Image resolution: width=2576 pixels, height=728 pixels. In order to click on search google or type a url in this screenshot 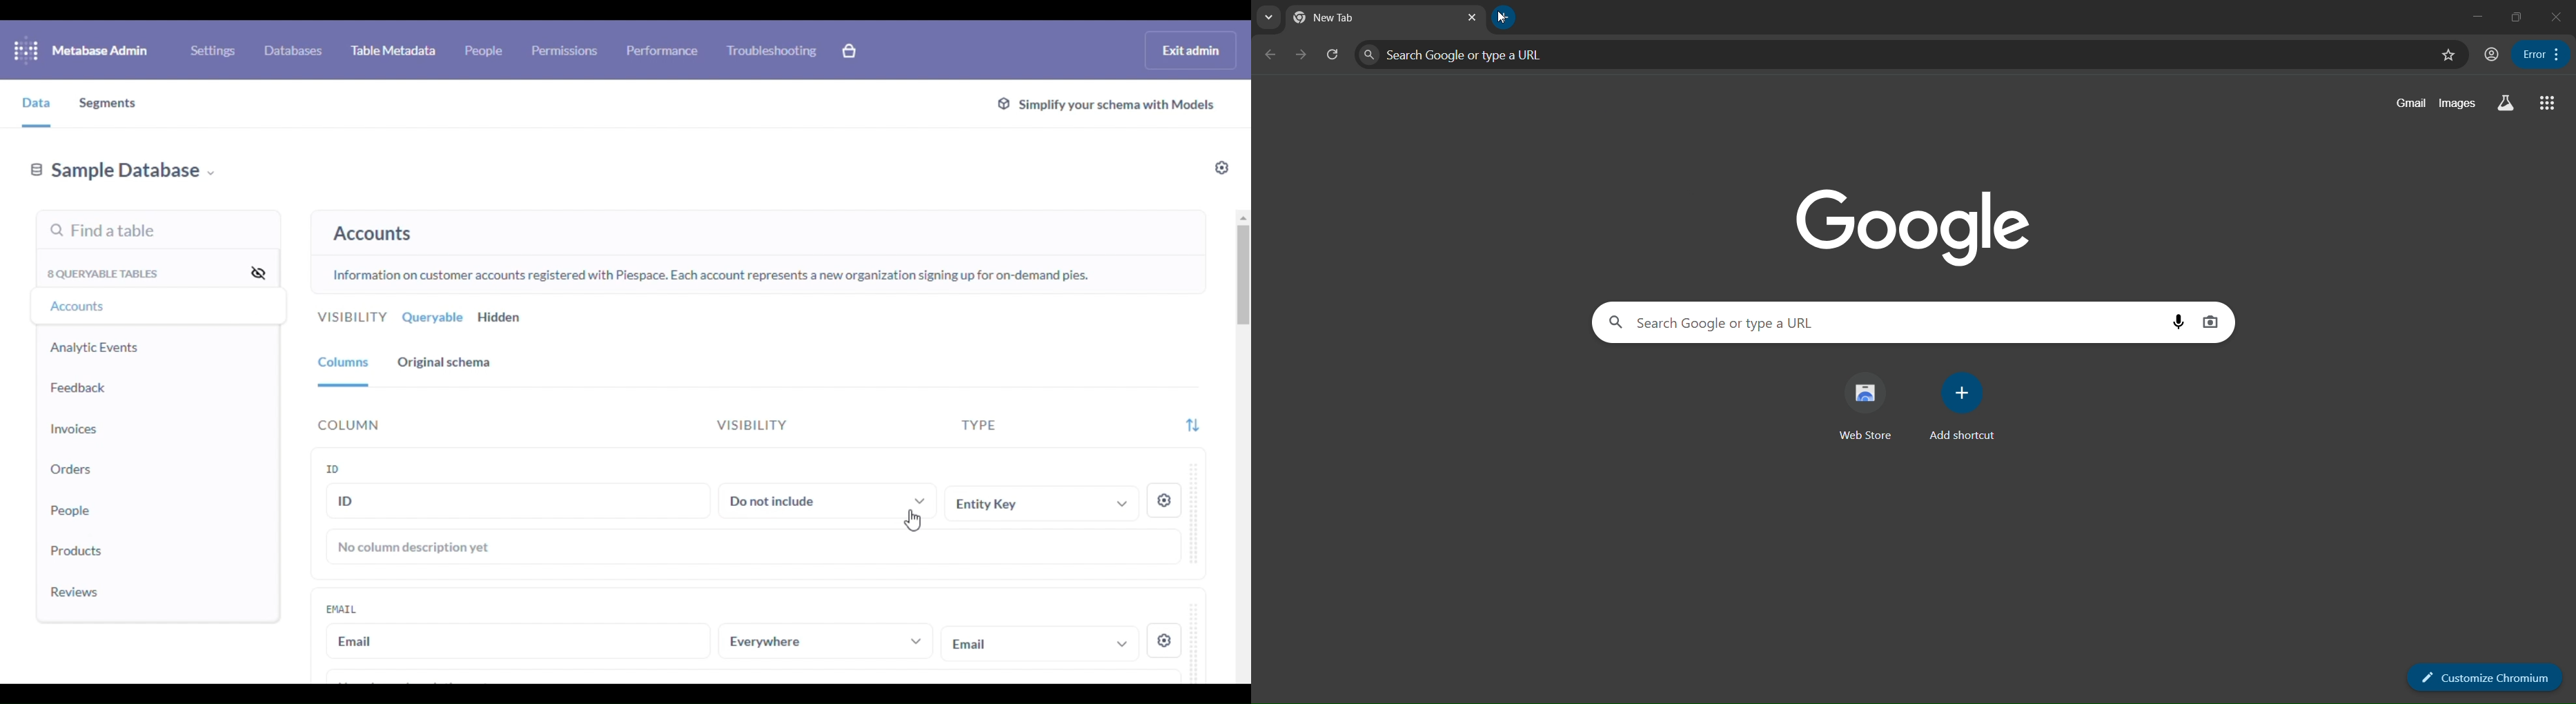, I will do `click(1882, 322)`.